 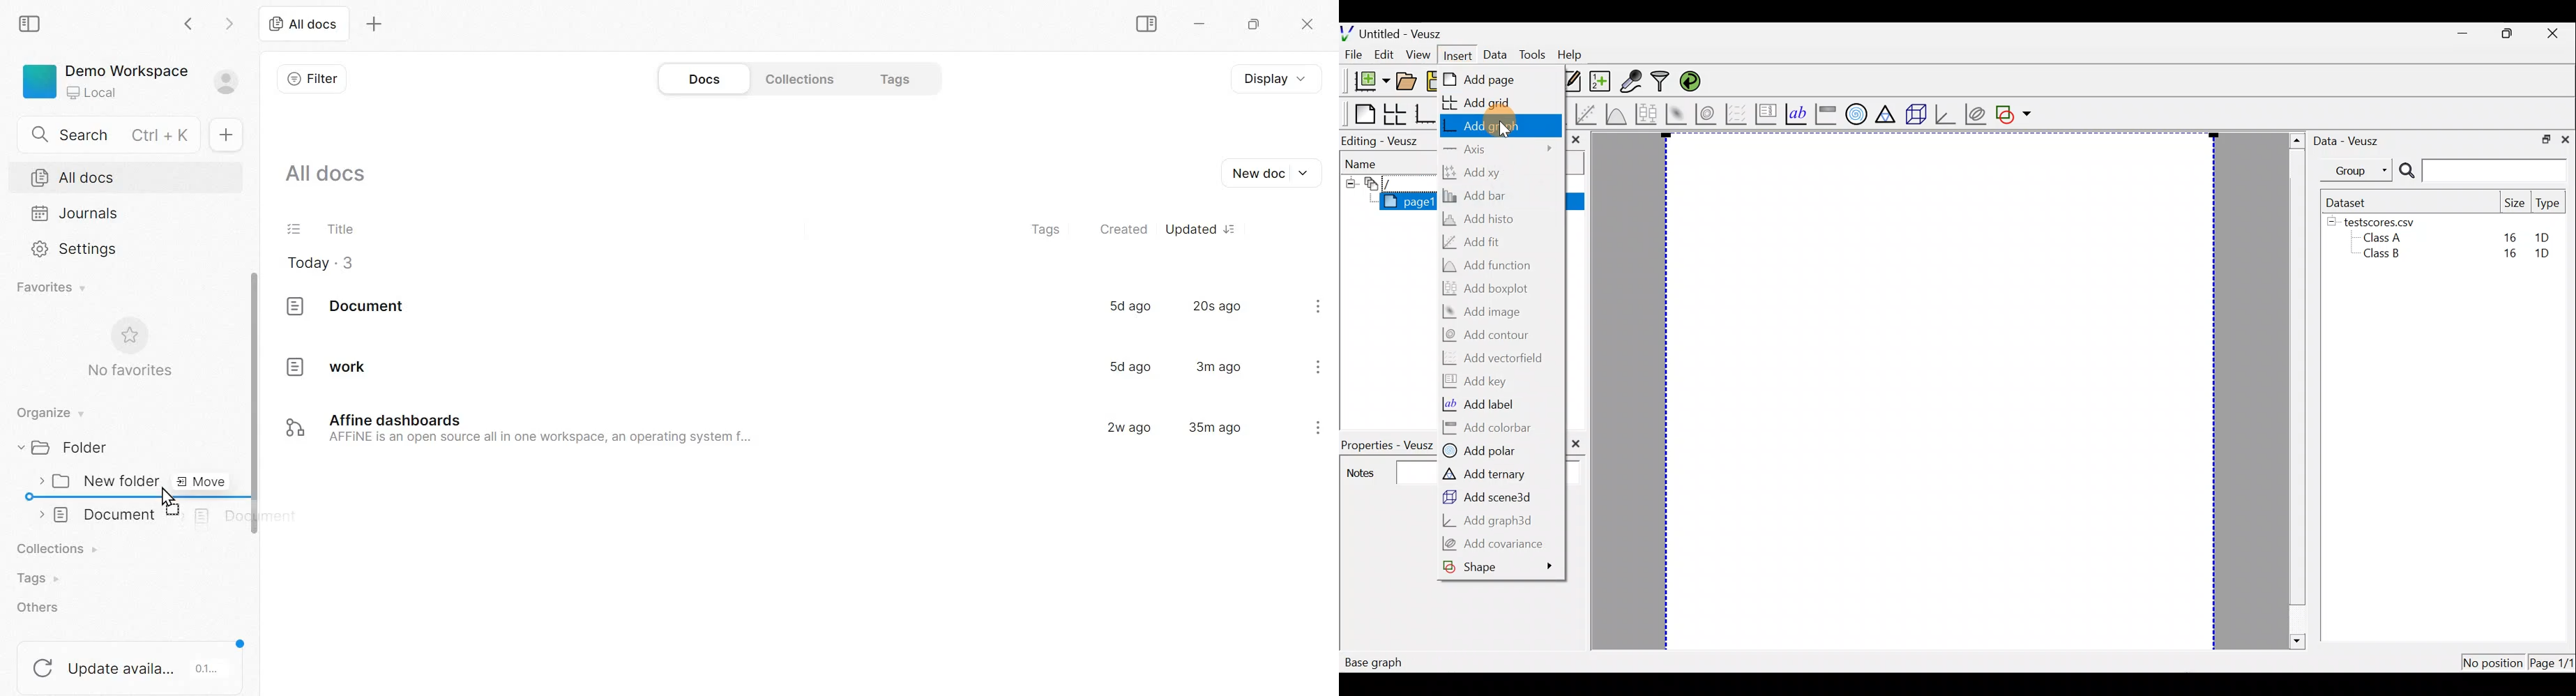 I want to click on Tools, so click(x=1531, y=55).